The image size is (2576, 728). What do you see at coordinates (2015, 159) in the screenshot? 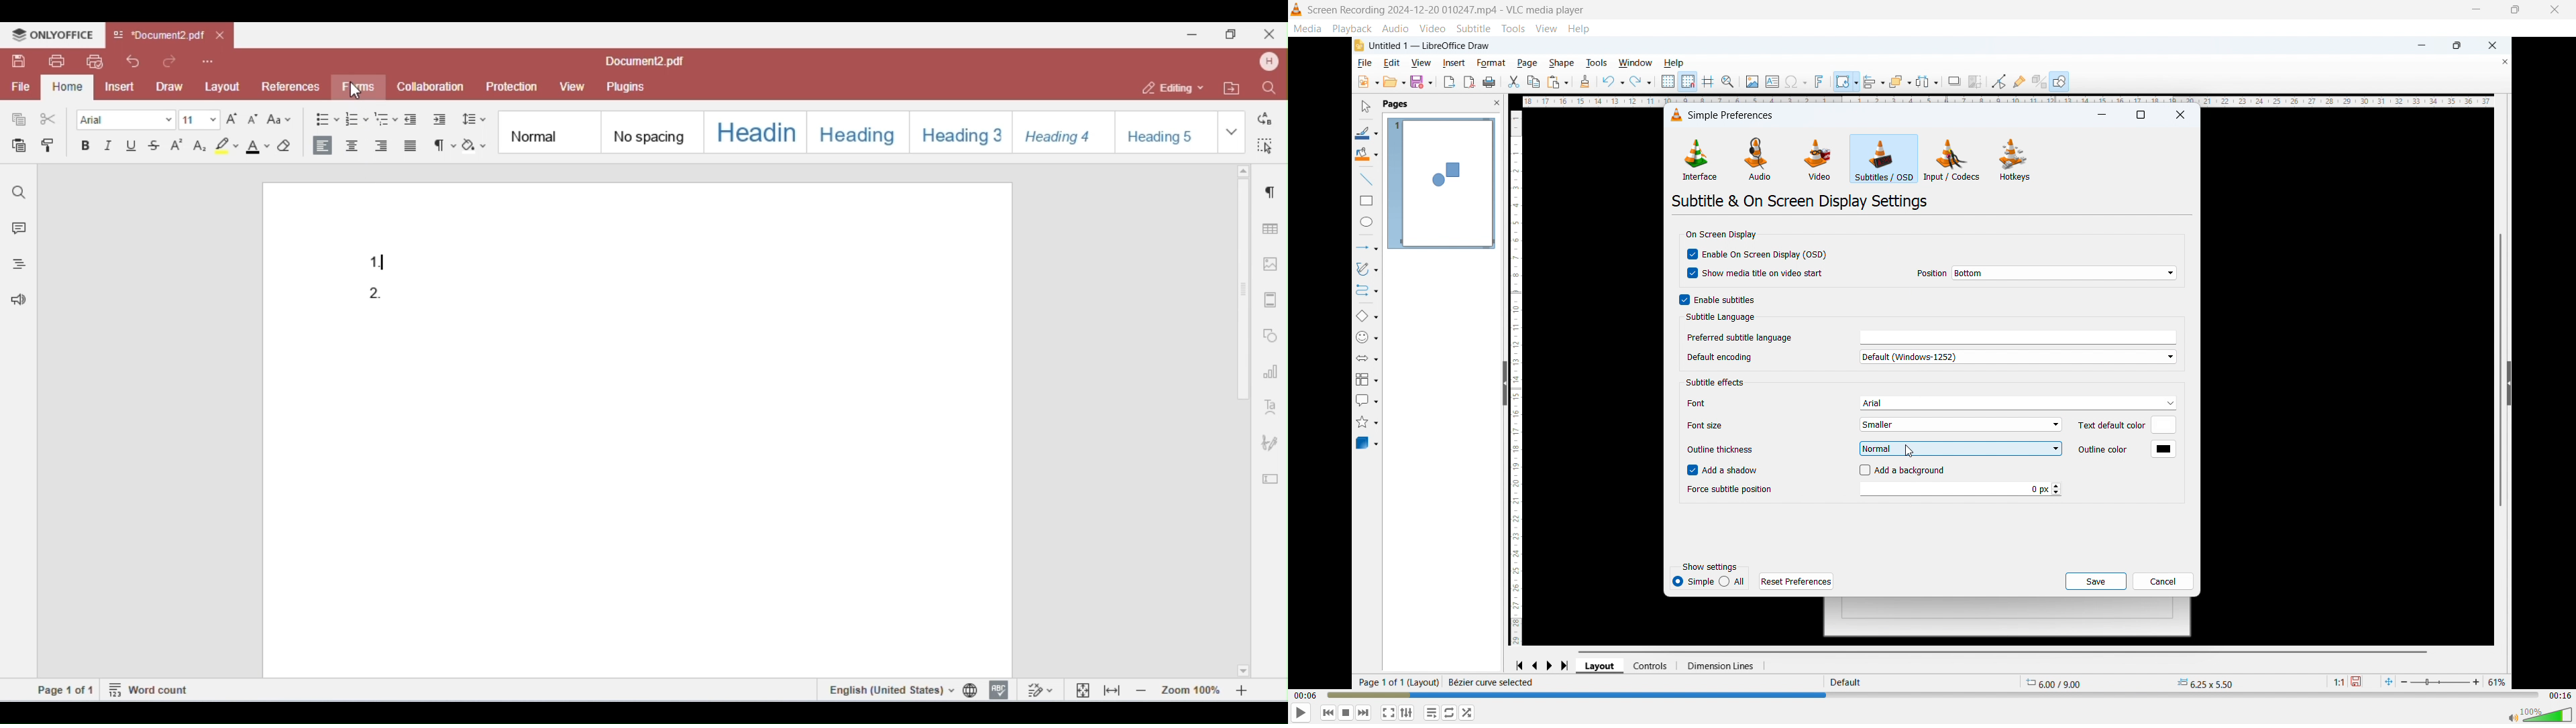
I see `Hot keys ` at bounding box center [2015, 159].